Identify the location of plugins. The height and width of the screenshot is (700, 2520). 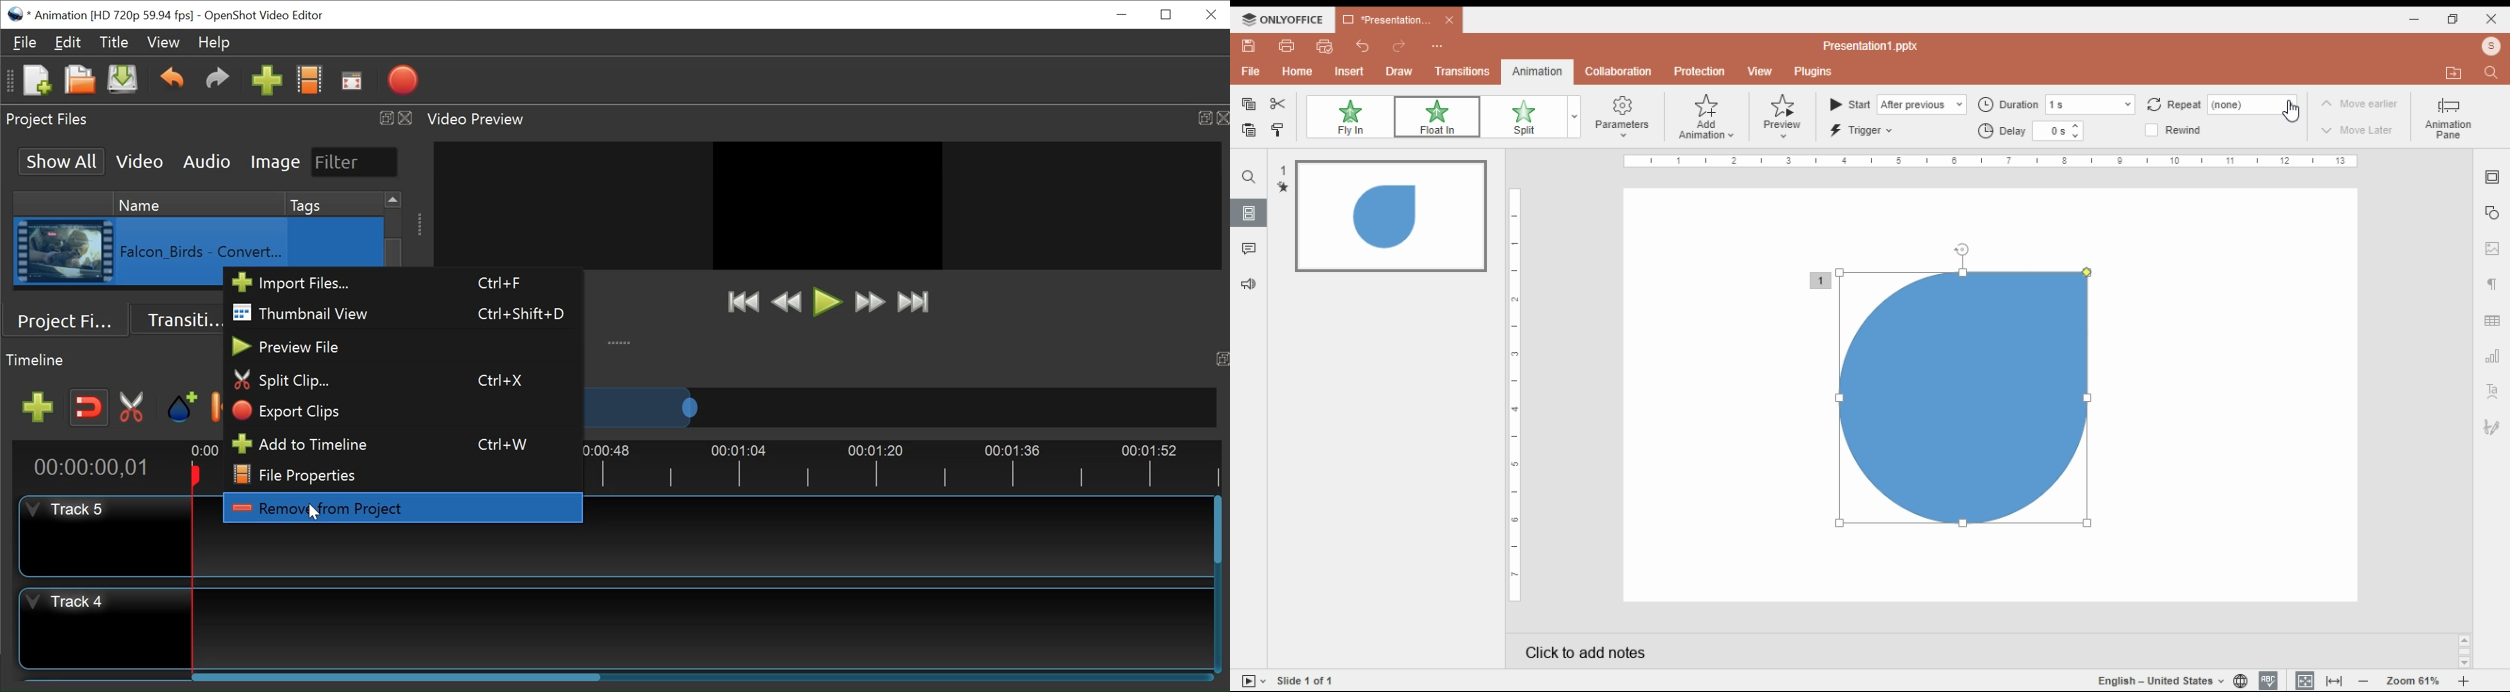
(1816, 72).